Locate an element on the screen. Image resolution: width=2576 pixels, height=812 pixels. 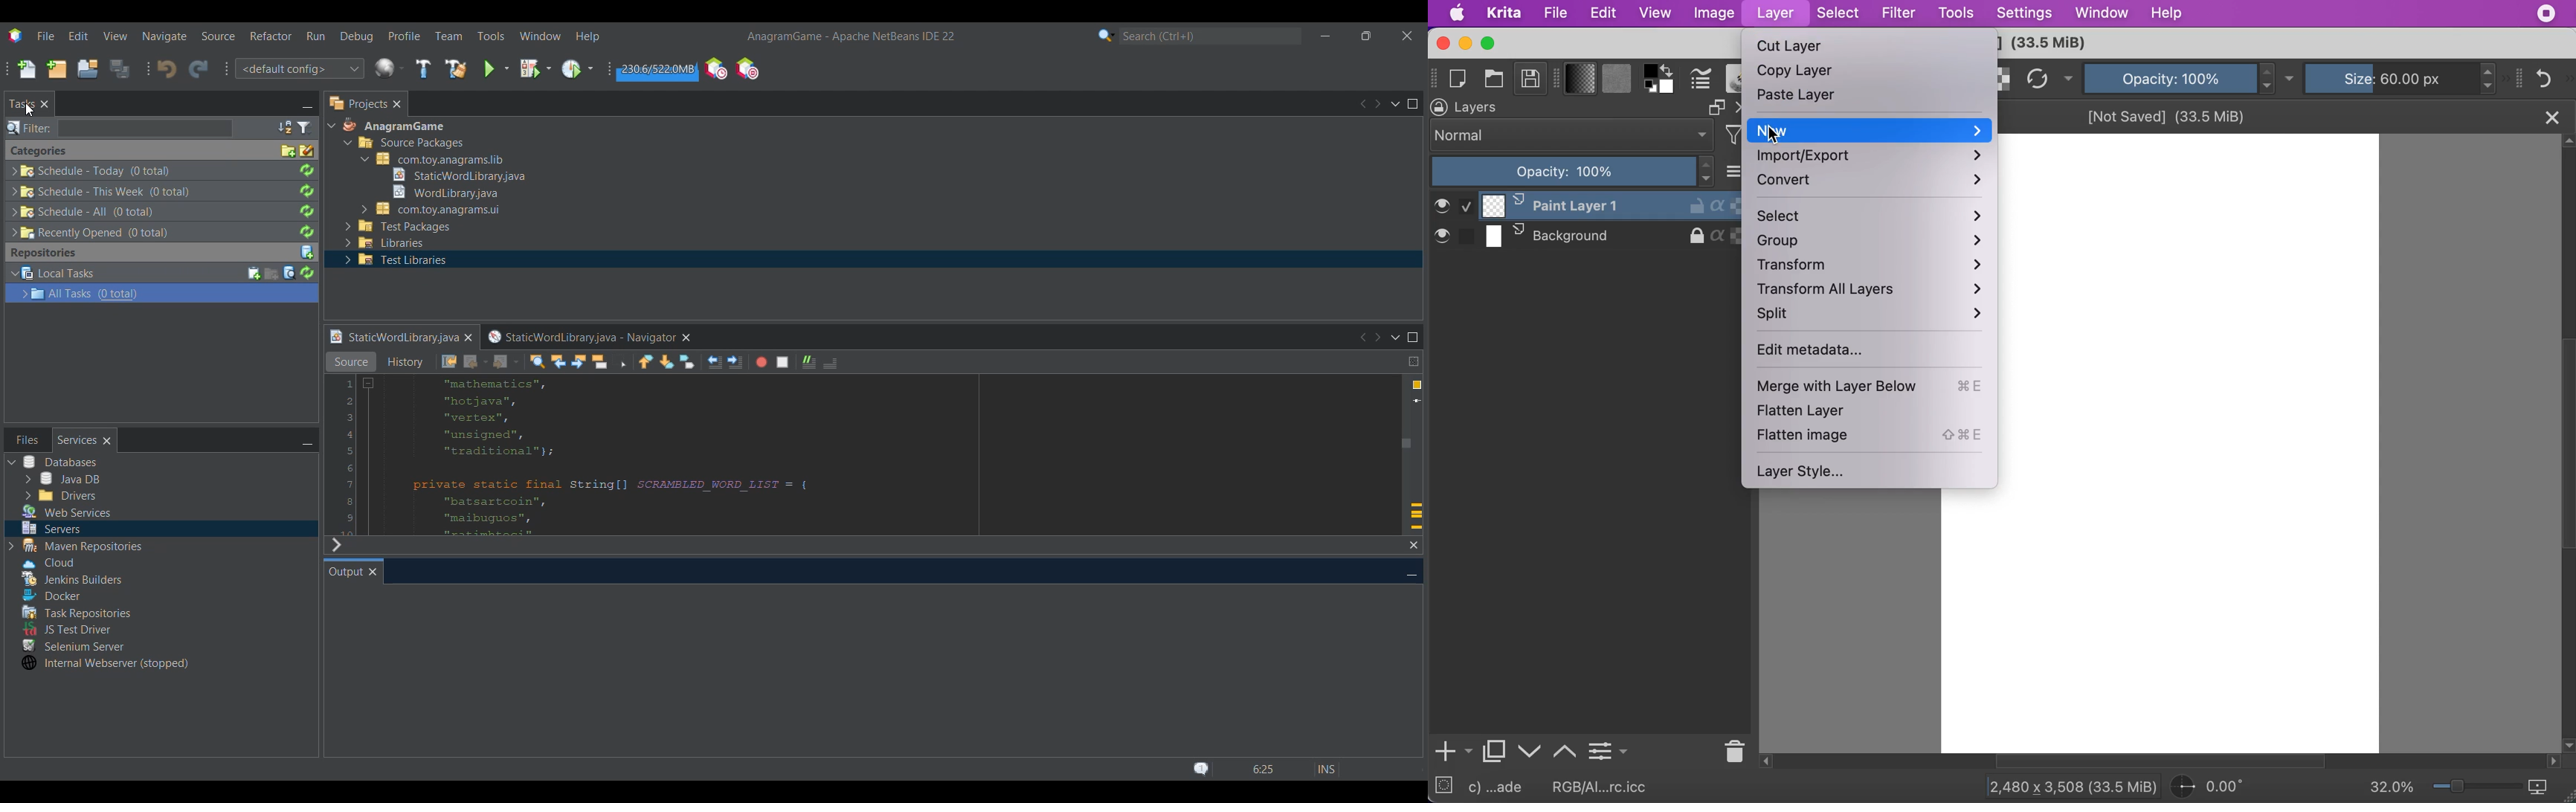
select is located at coordinates (1871, 217).